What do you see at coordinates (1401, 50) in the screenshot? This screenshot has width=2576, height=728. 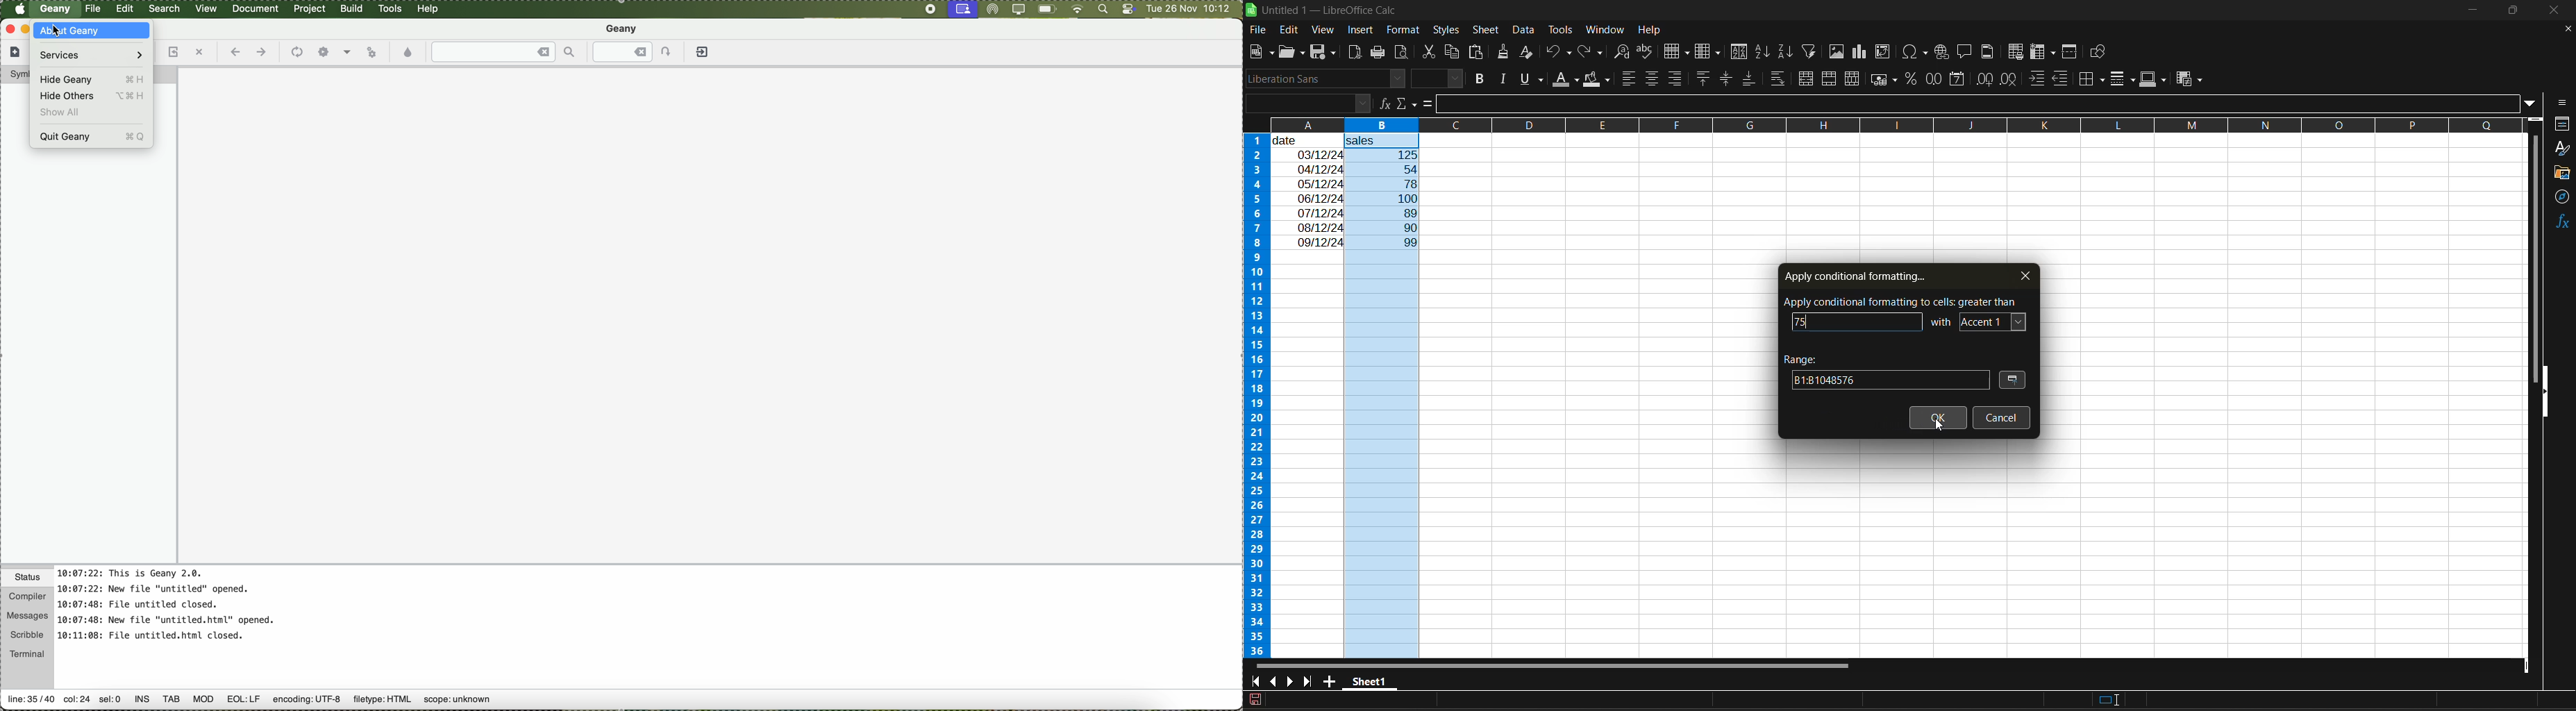 I see `toggle print preview` at bounding box center [1401, 50].